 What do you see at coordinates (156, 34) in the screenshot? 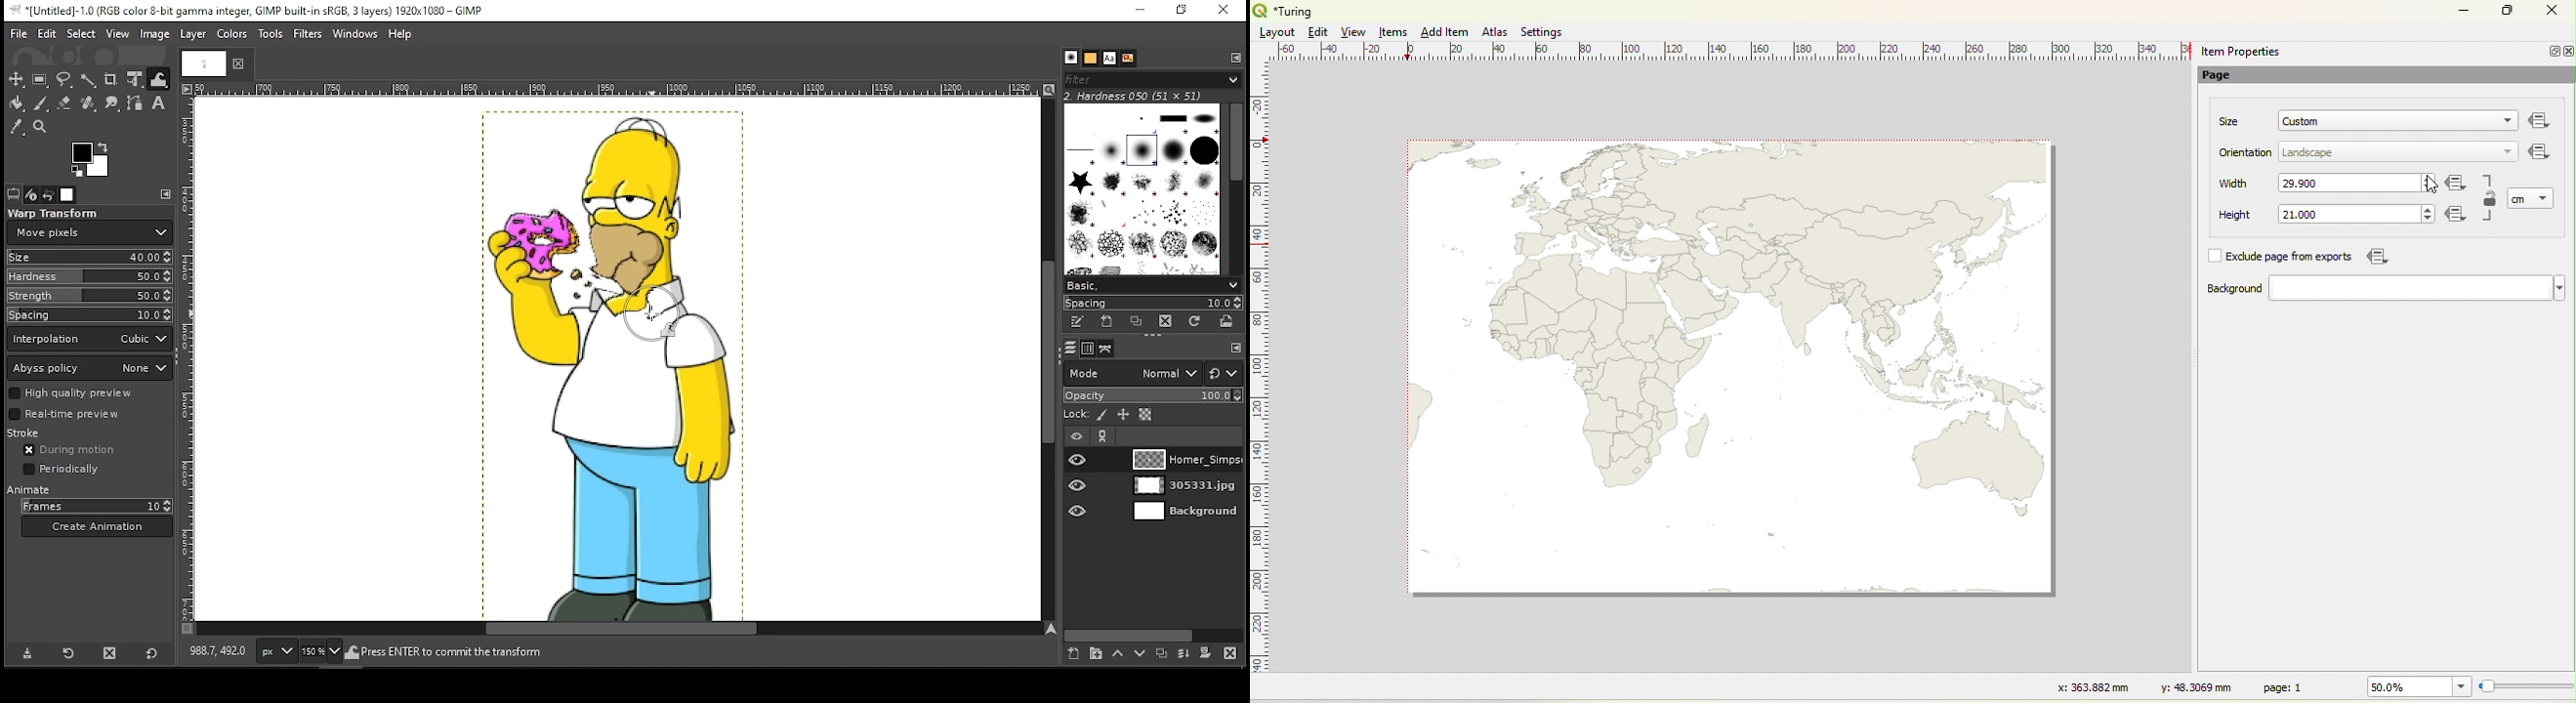
I see `image` at bounding box center [156, 34].